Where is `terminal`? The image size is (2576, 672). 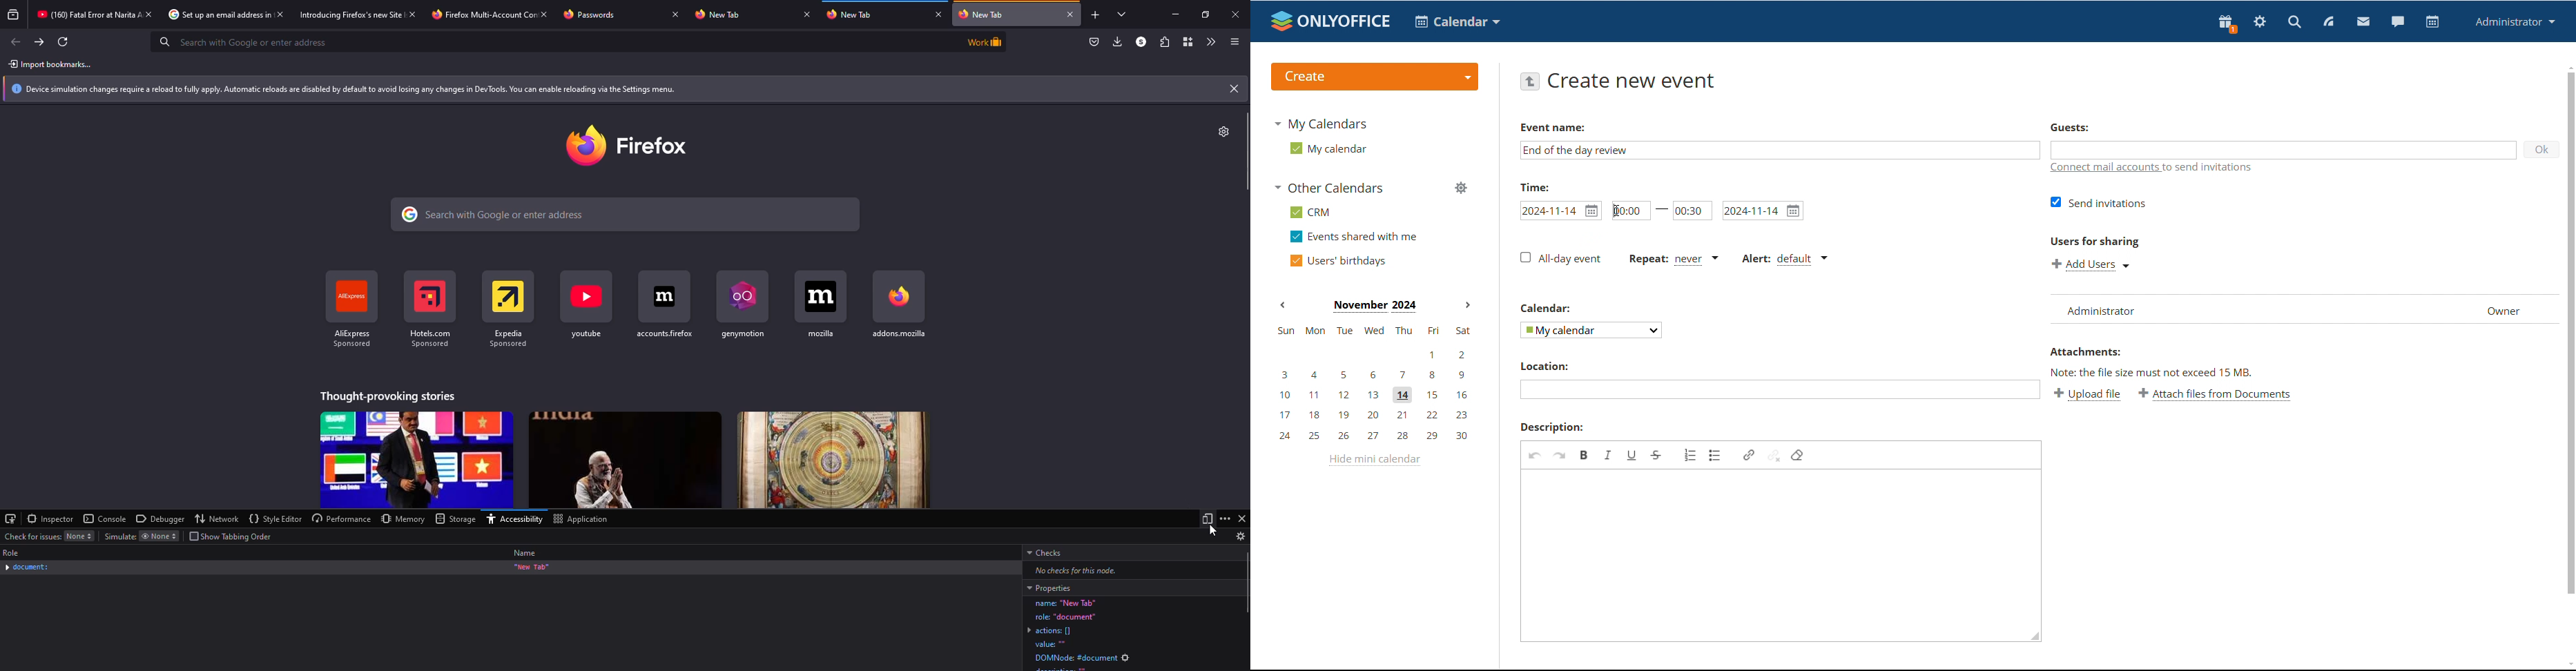 terminal is located at coordinates (11, 518).